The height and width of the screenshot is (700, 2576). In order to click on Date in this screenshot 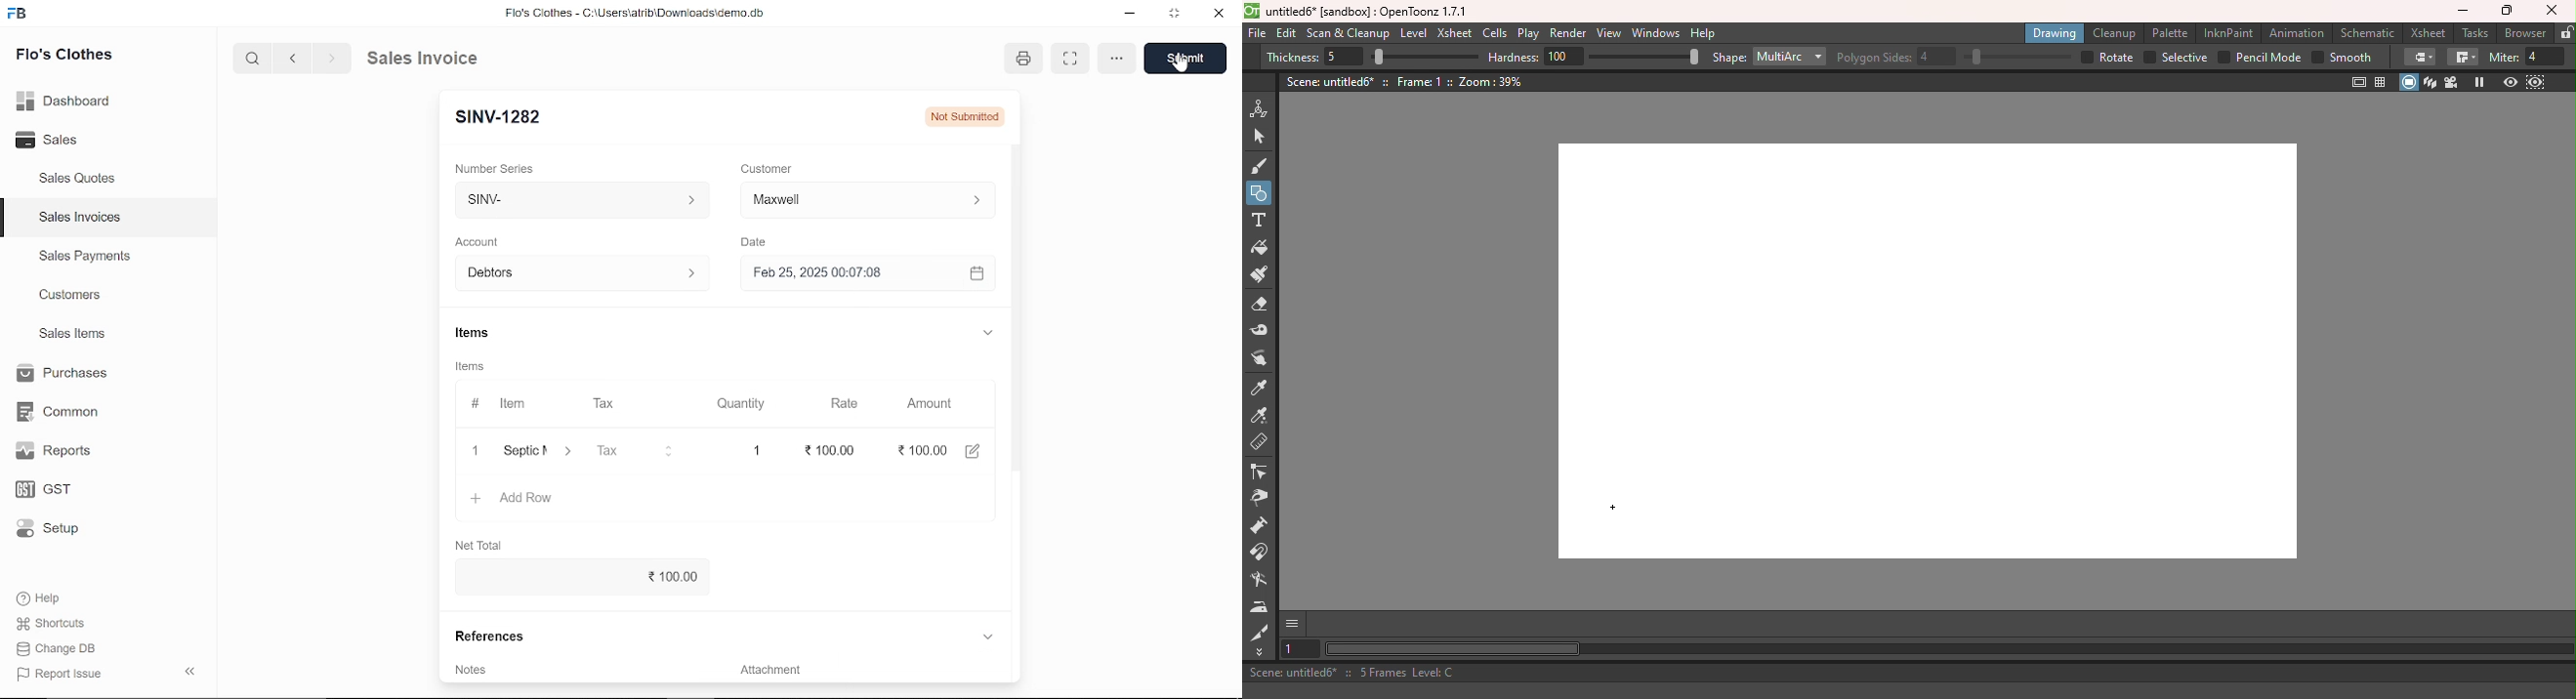, I will do `click(757, 242)`.